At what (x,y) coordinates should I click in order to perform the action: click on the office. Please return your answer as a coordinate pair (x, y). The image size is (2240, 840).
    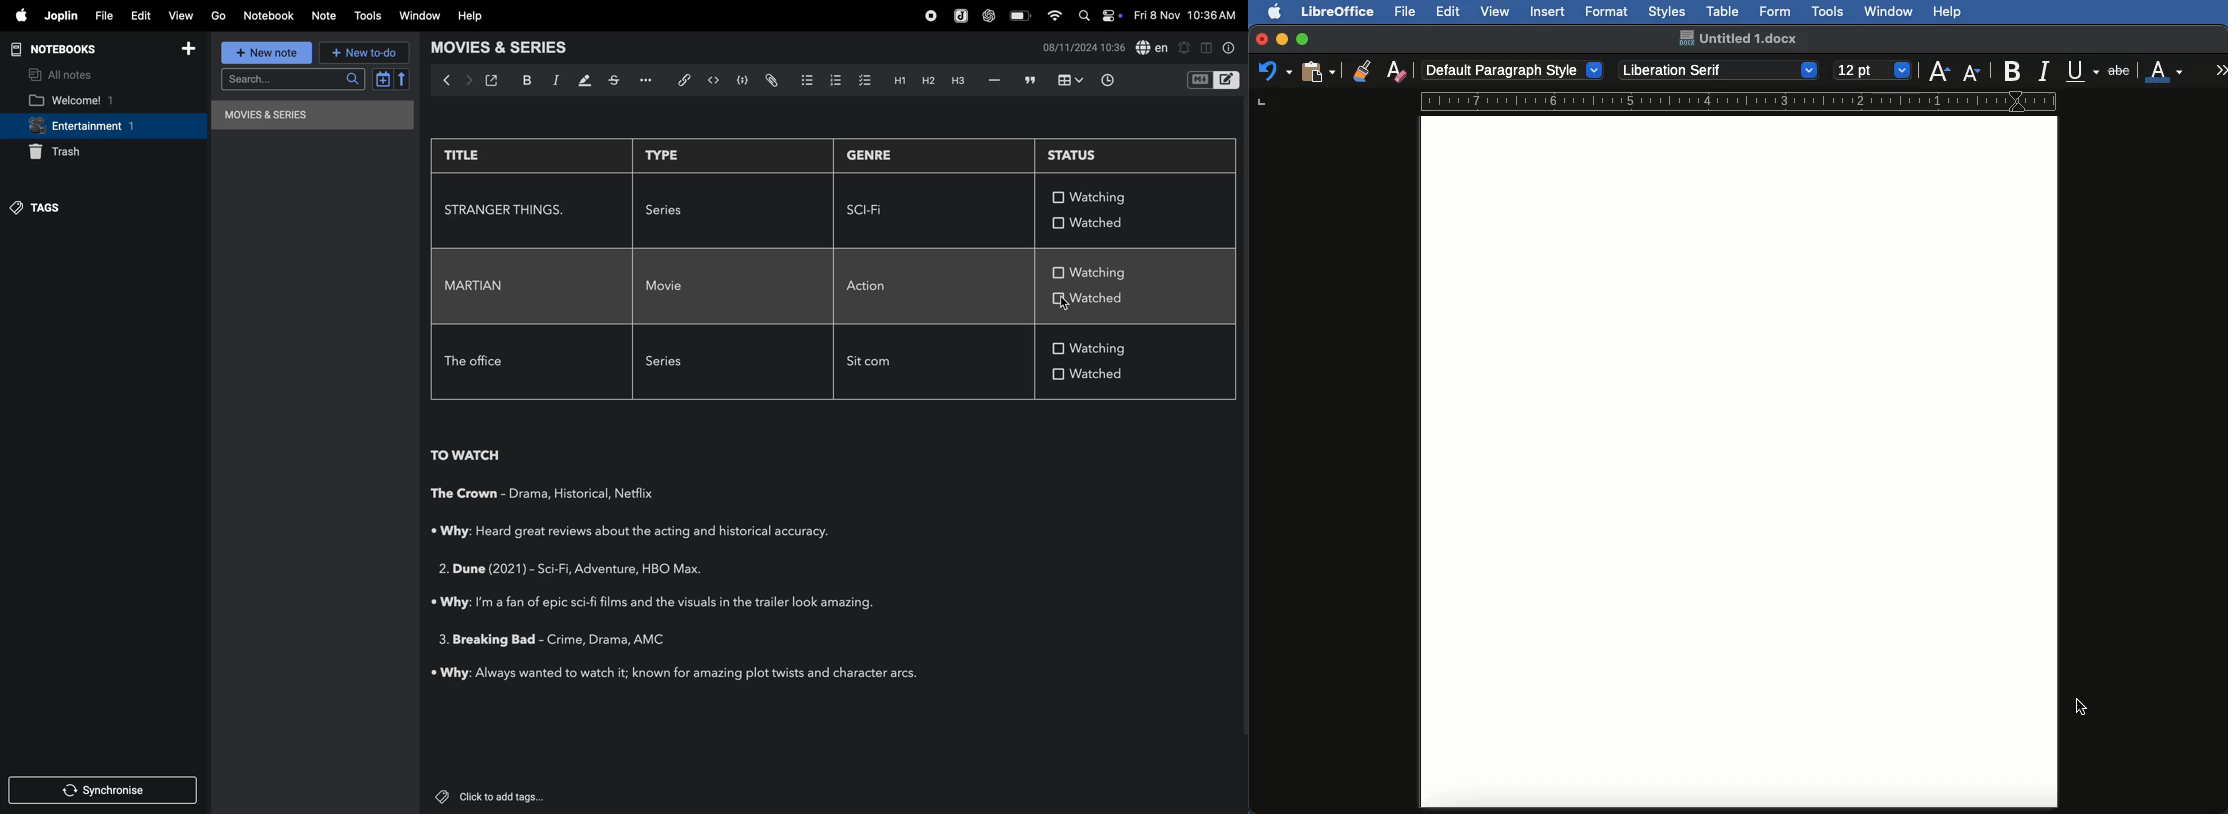
    Looking at the image, I should click on (477, 363).